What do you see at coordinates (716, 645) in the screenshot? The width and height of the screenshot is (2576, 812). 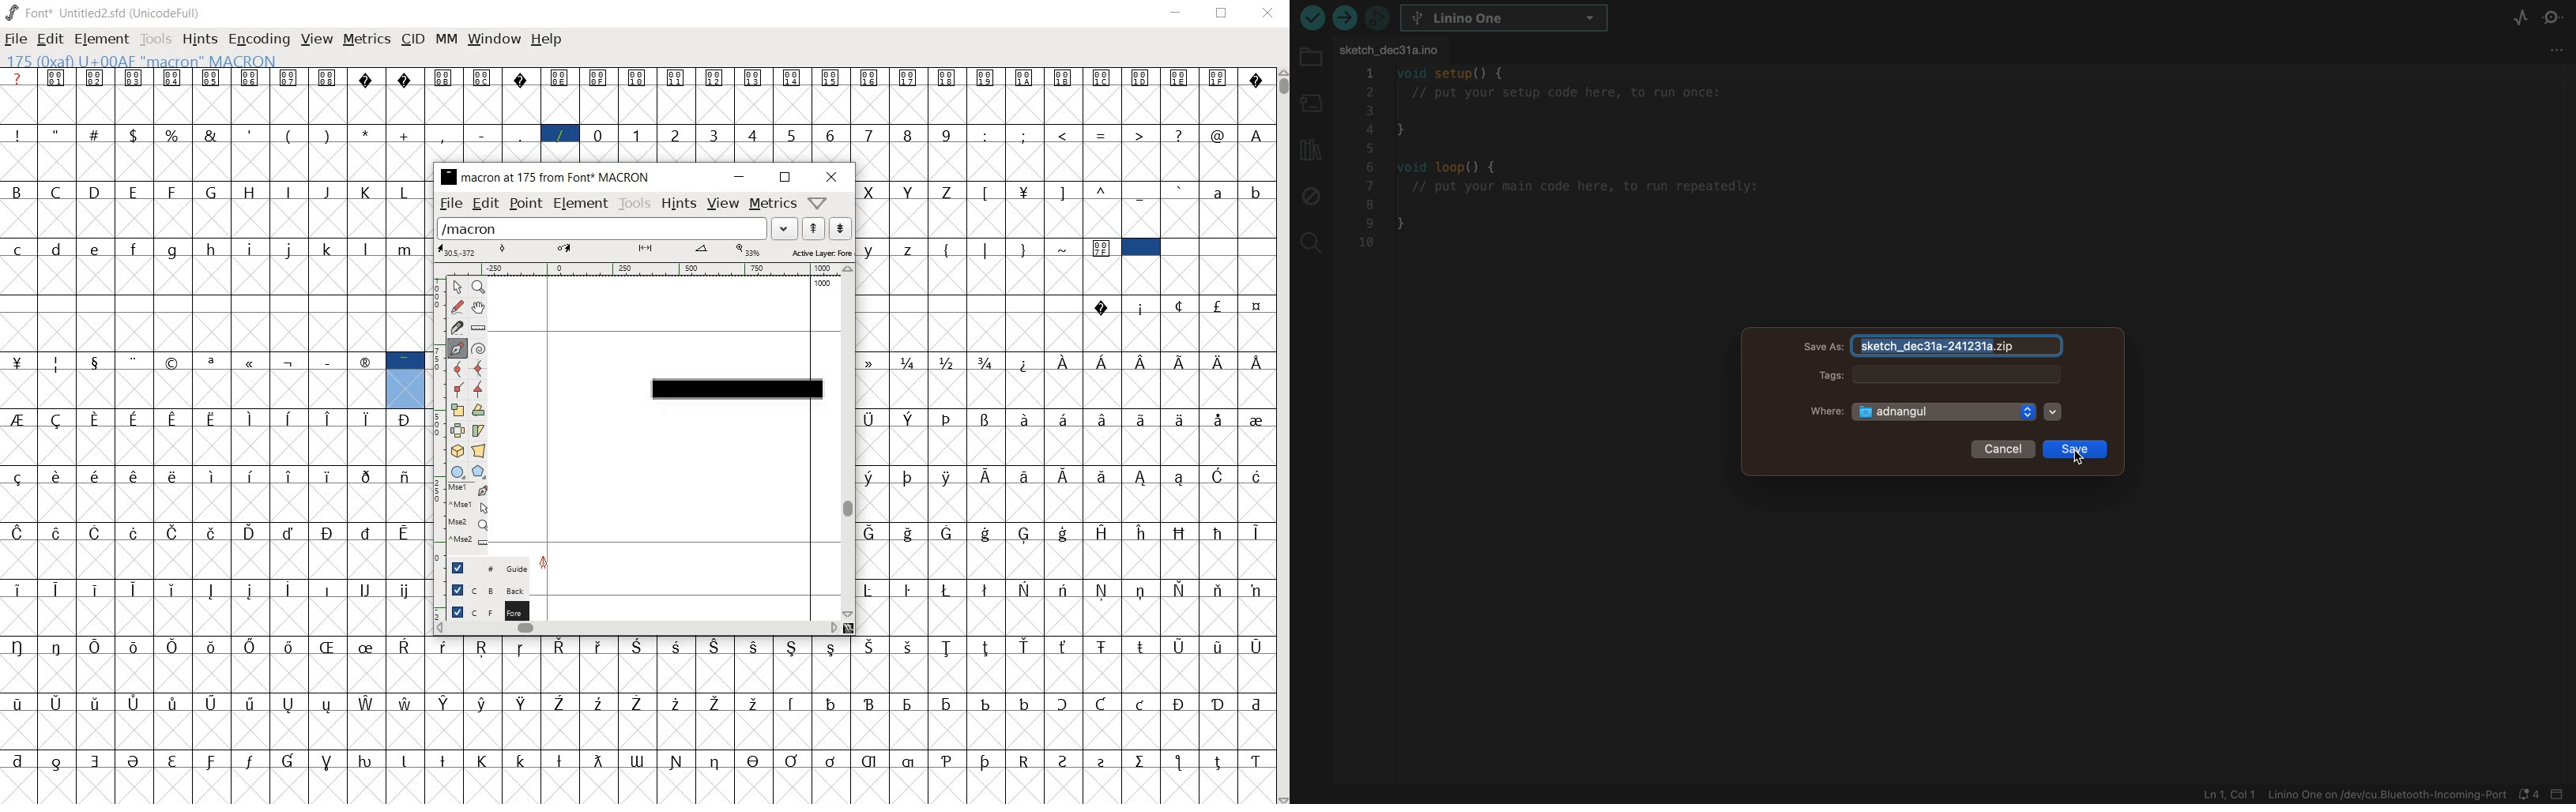 I see `Symbol` at bounding box center [716, 645].